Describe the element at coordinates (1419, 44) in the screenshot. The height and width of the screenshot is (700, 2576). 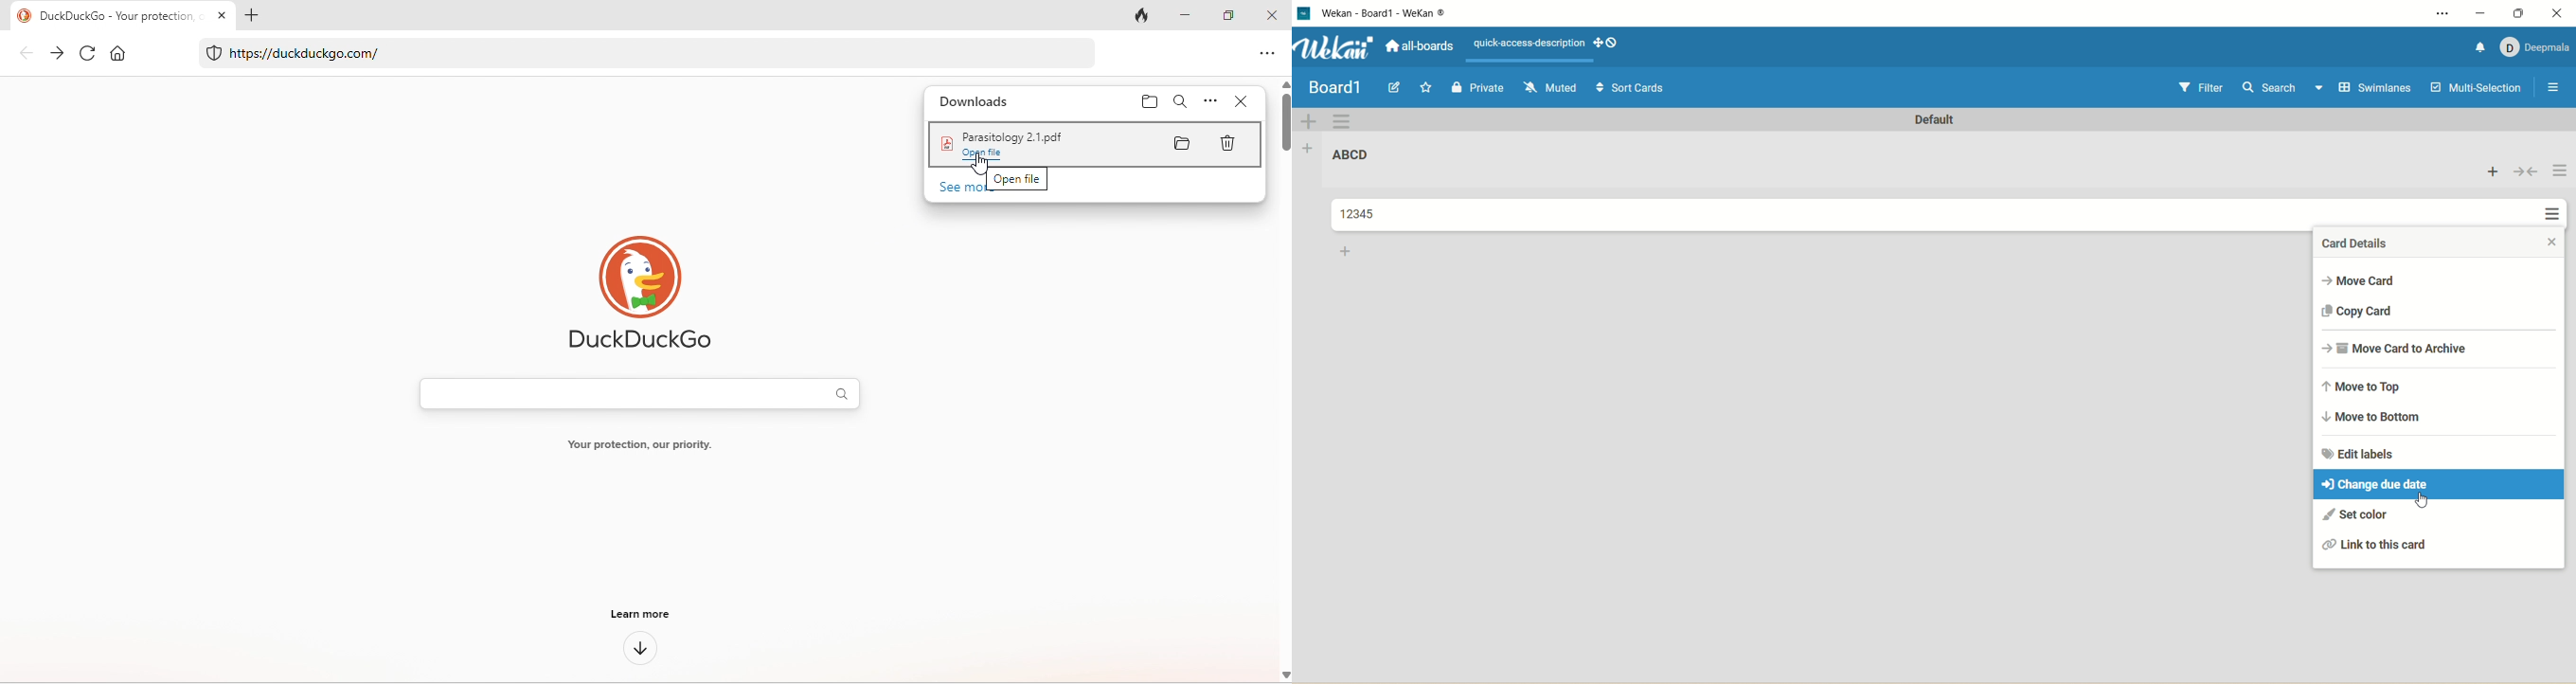
I see `all boards` at that location.